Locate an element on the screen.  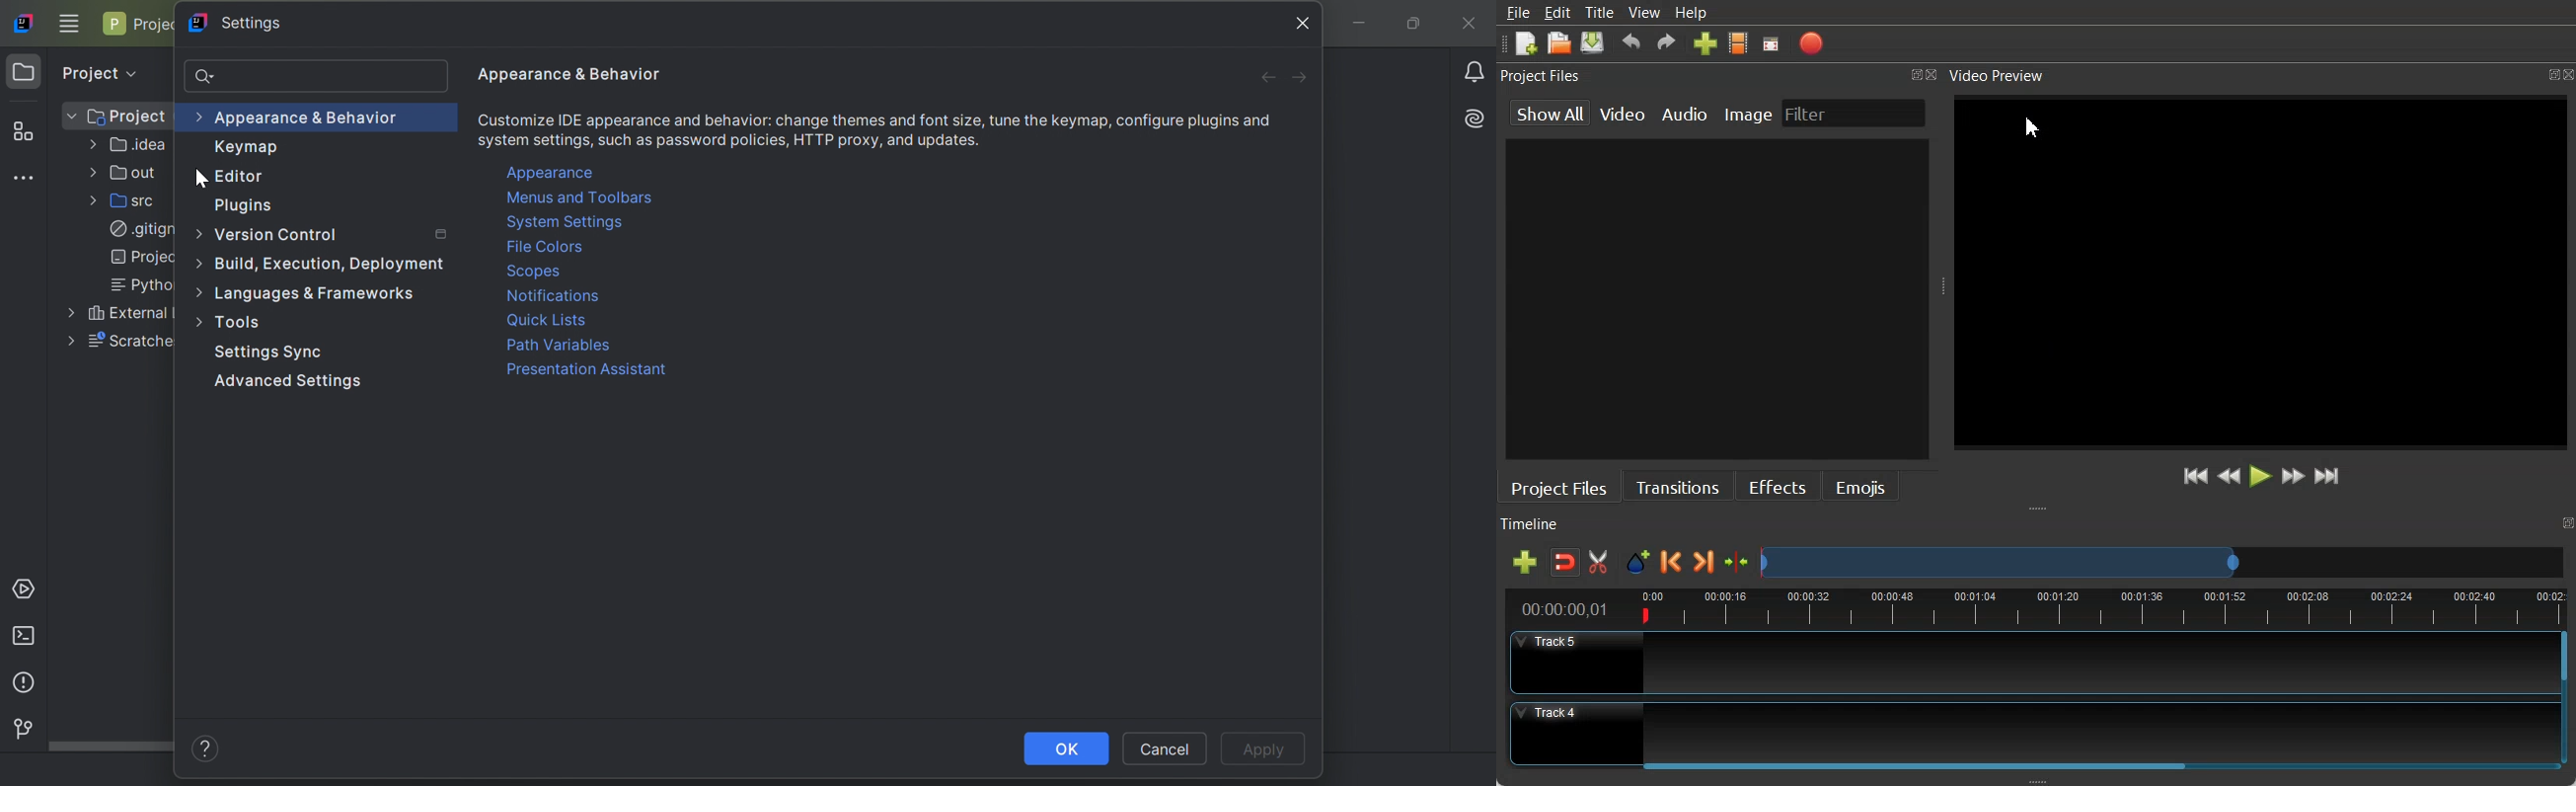
Center the timeline on the play head is located at coordinates (1737, 562).